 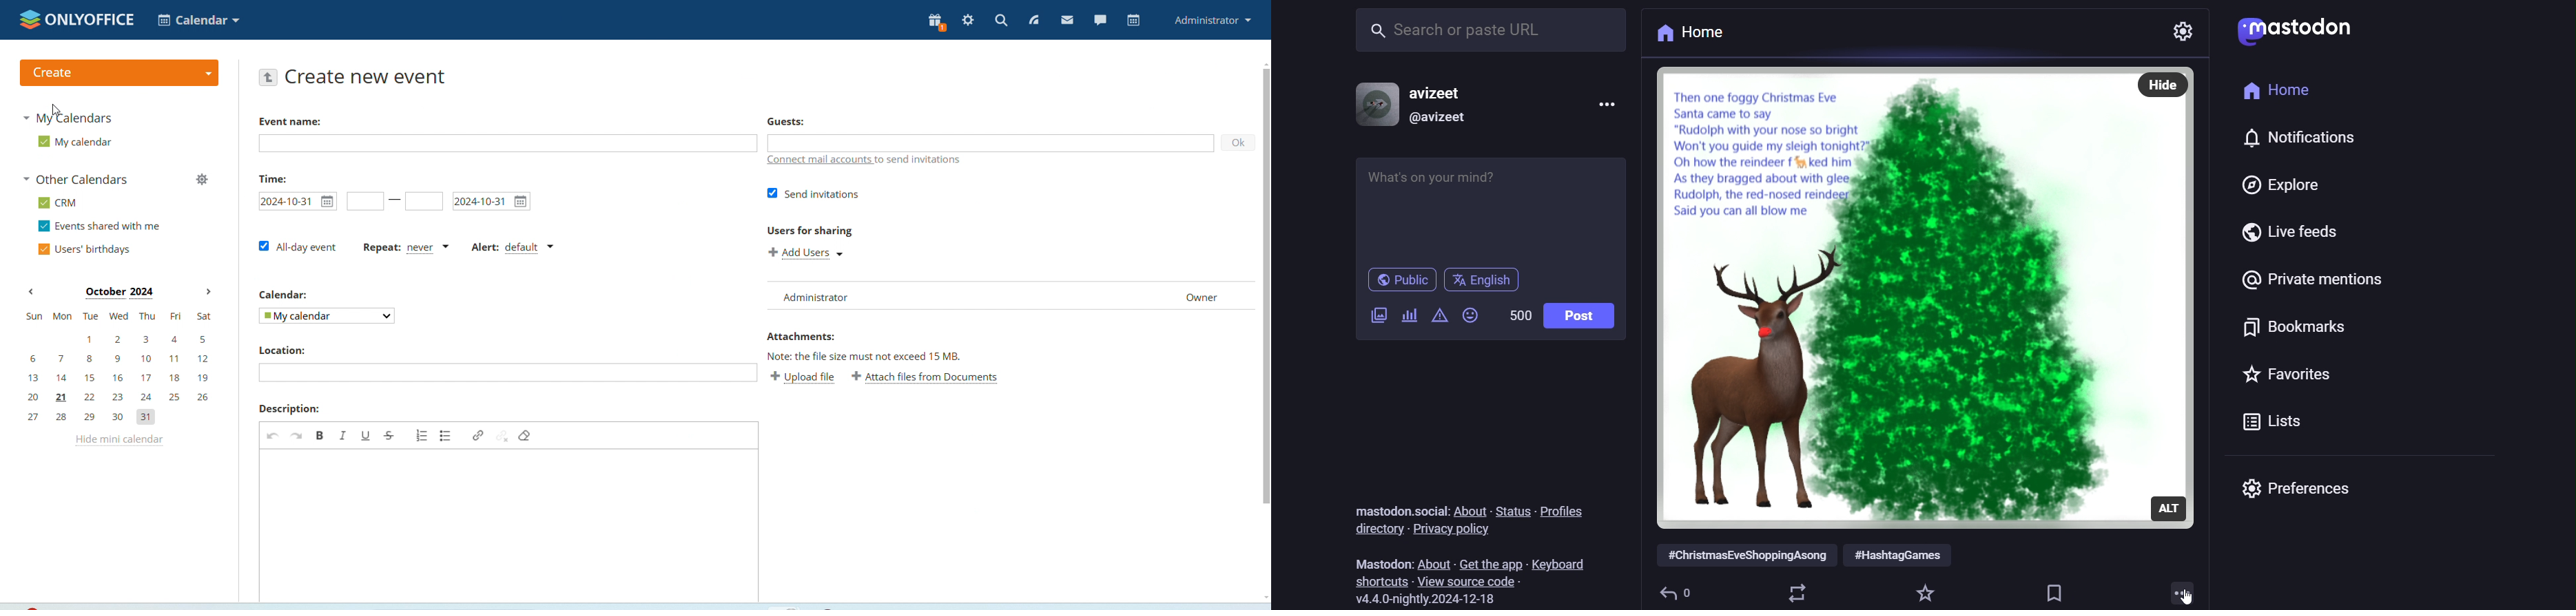 I want to click on cursor, so click(x=2196, y=598).